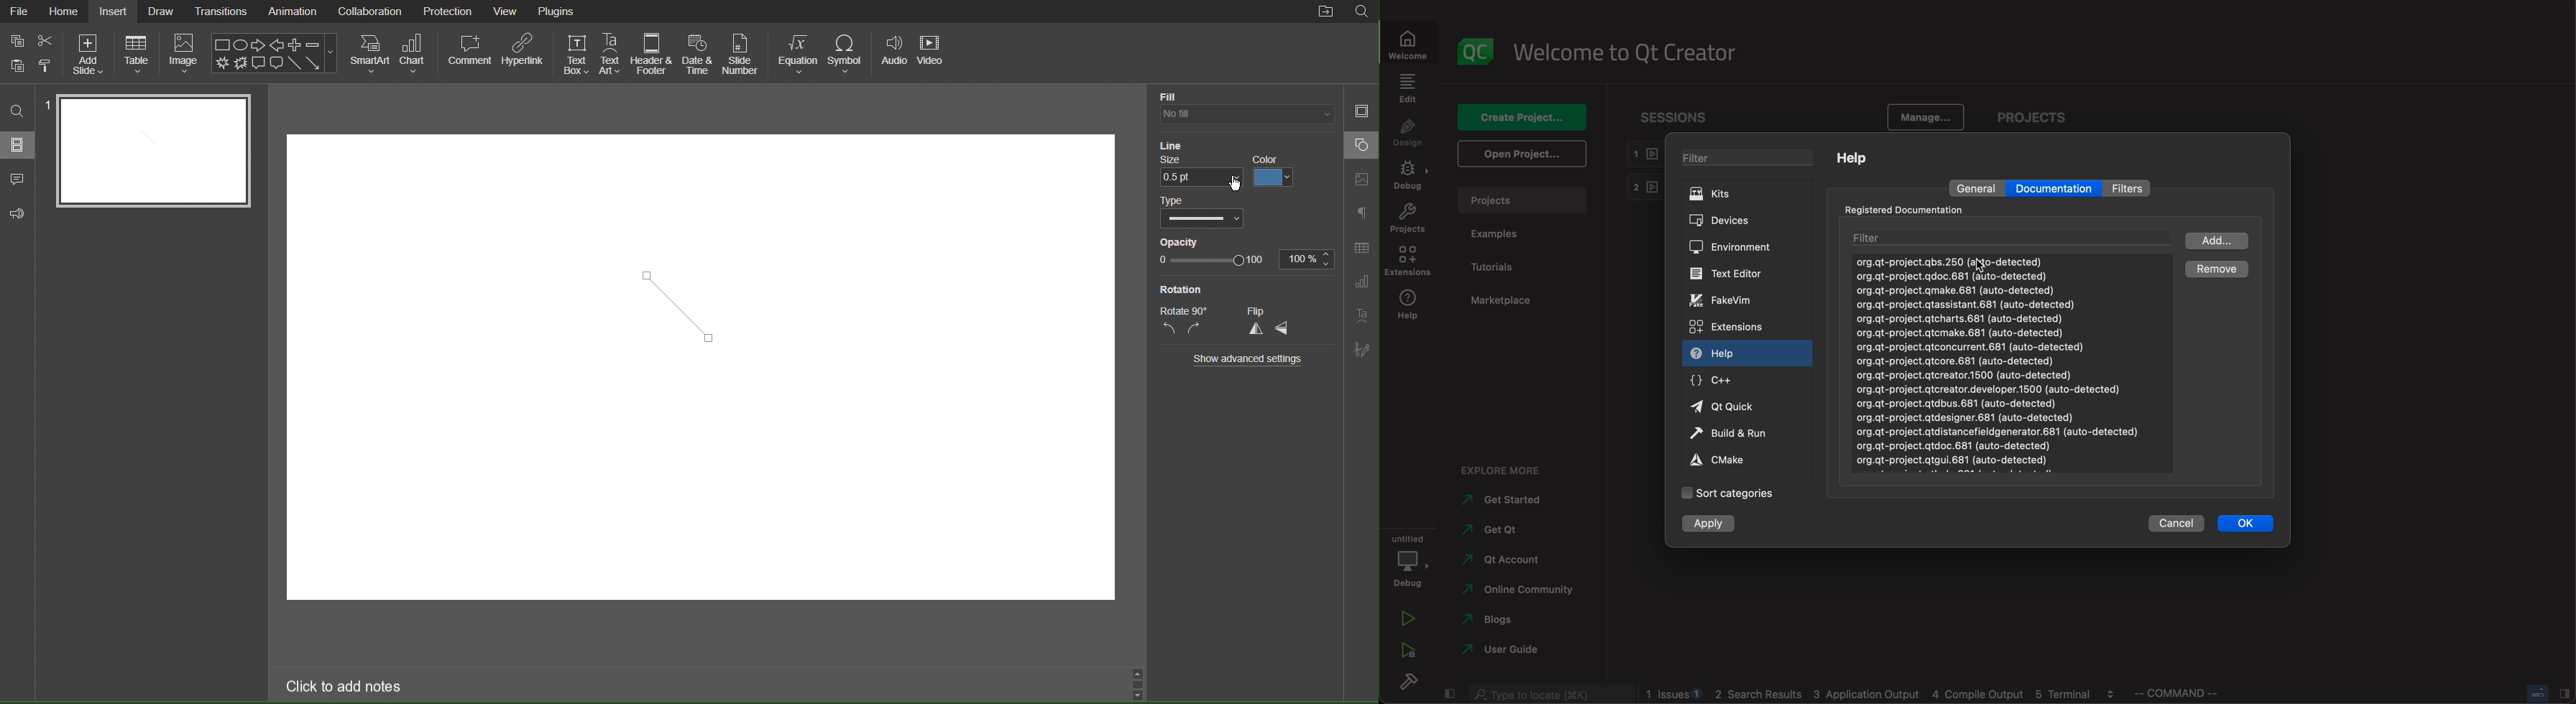 The image size is (2576, 728). What do you see at coordinates (20, 10) in the screenshot?
I see `File ` at bounding box center [20, 10].